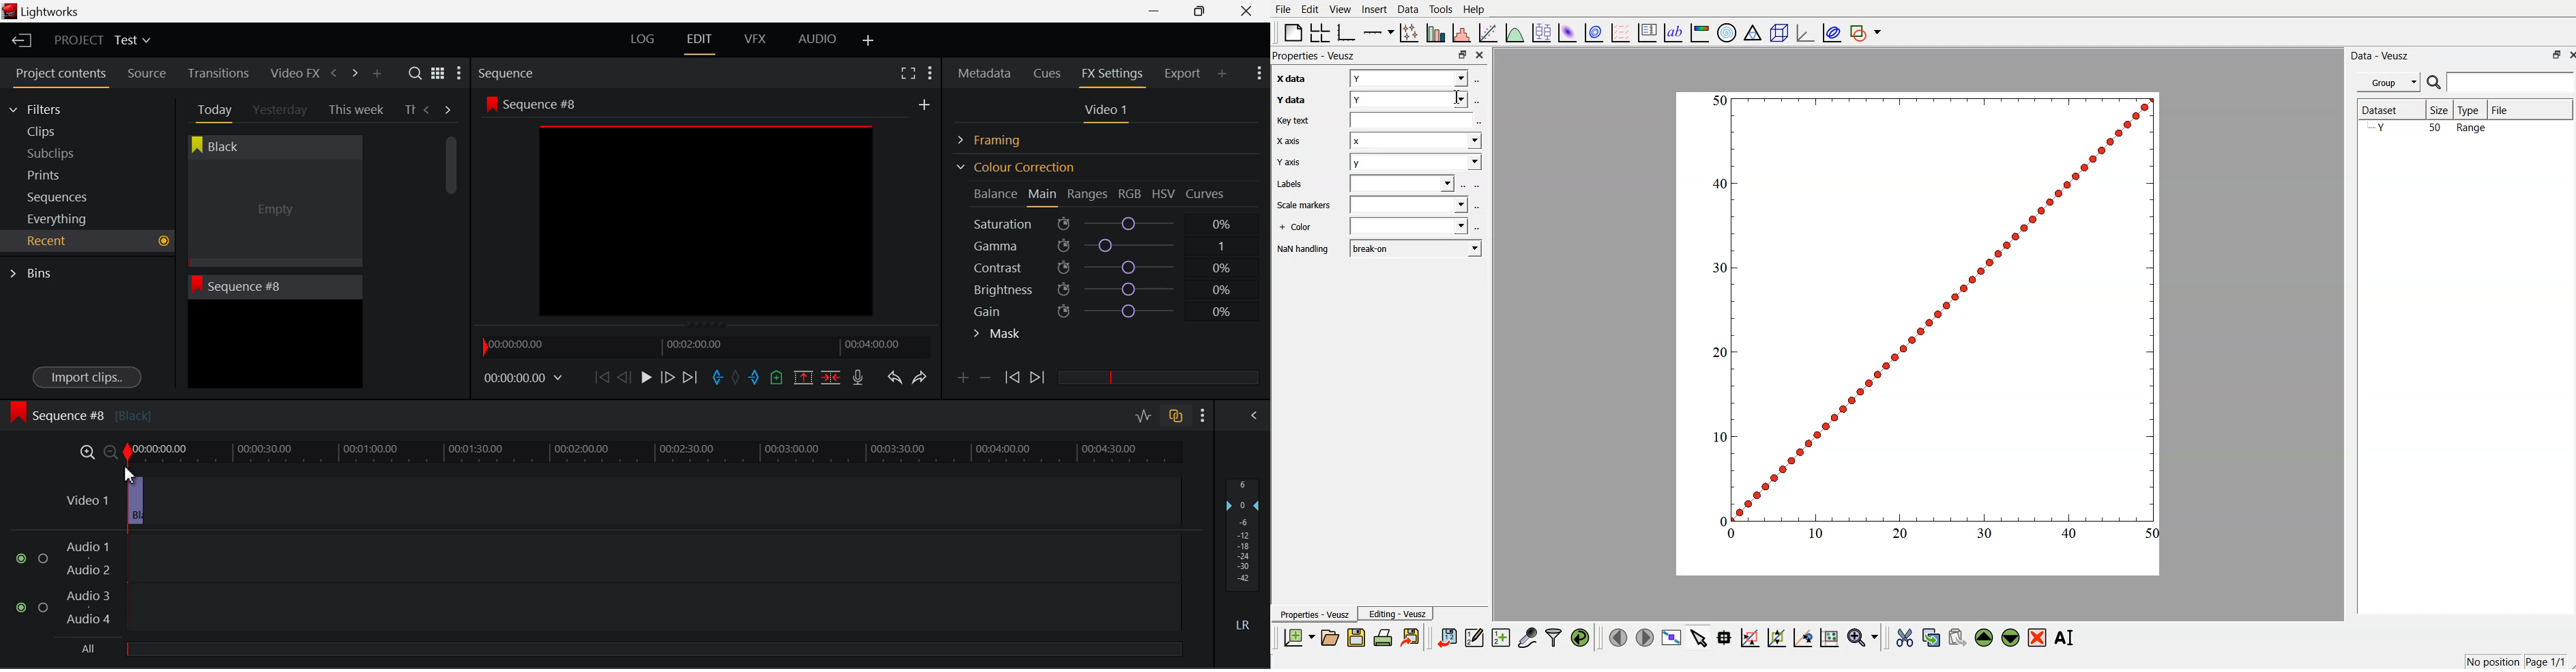  What do you see at coordinates (1164, 193) in the screenshot?
I see `HSV` at bounding box center [1164, 193].